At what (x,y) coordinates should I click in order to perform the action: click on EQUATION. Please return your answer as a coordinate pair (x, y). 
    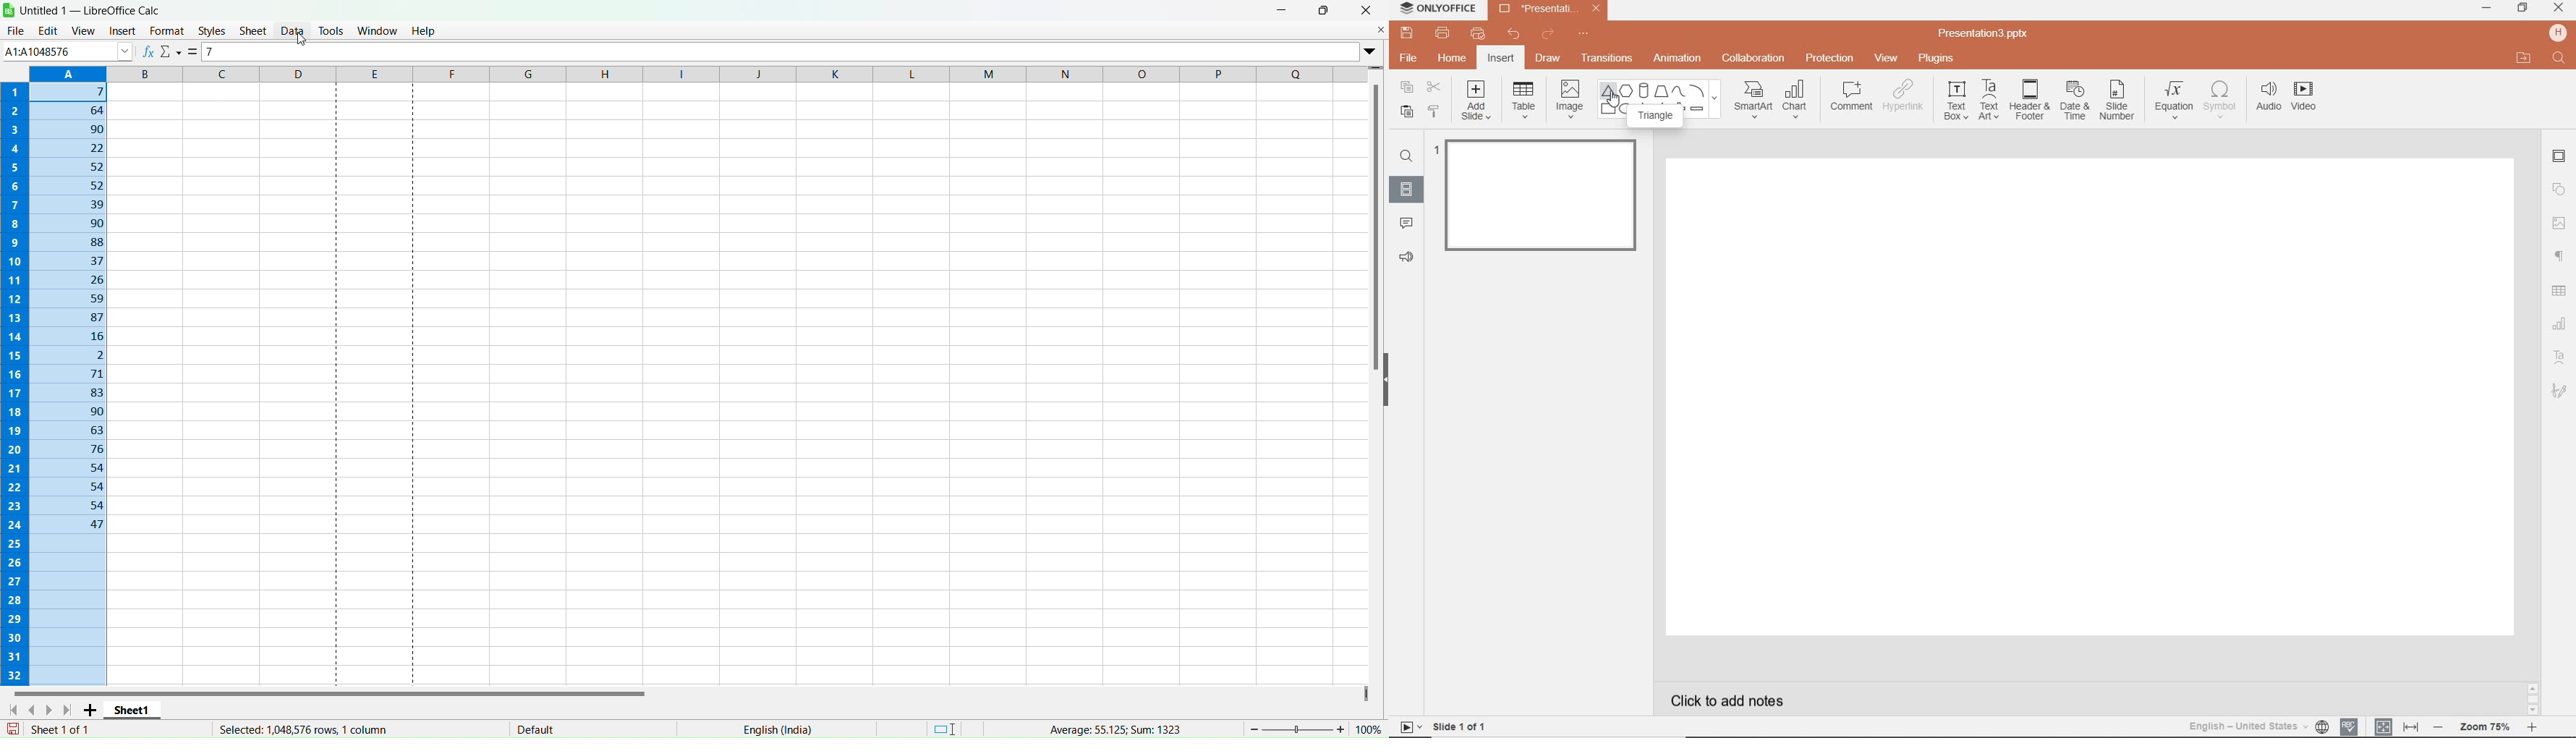
    Looking at the image, I should click on (2175, 102).